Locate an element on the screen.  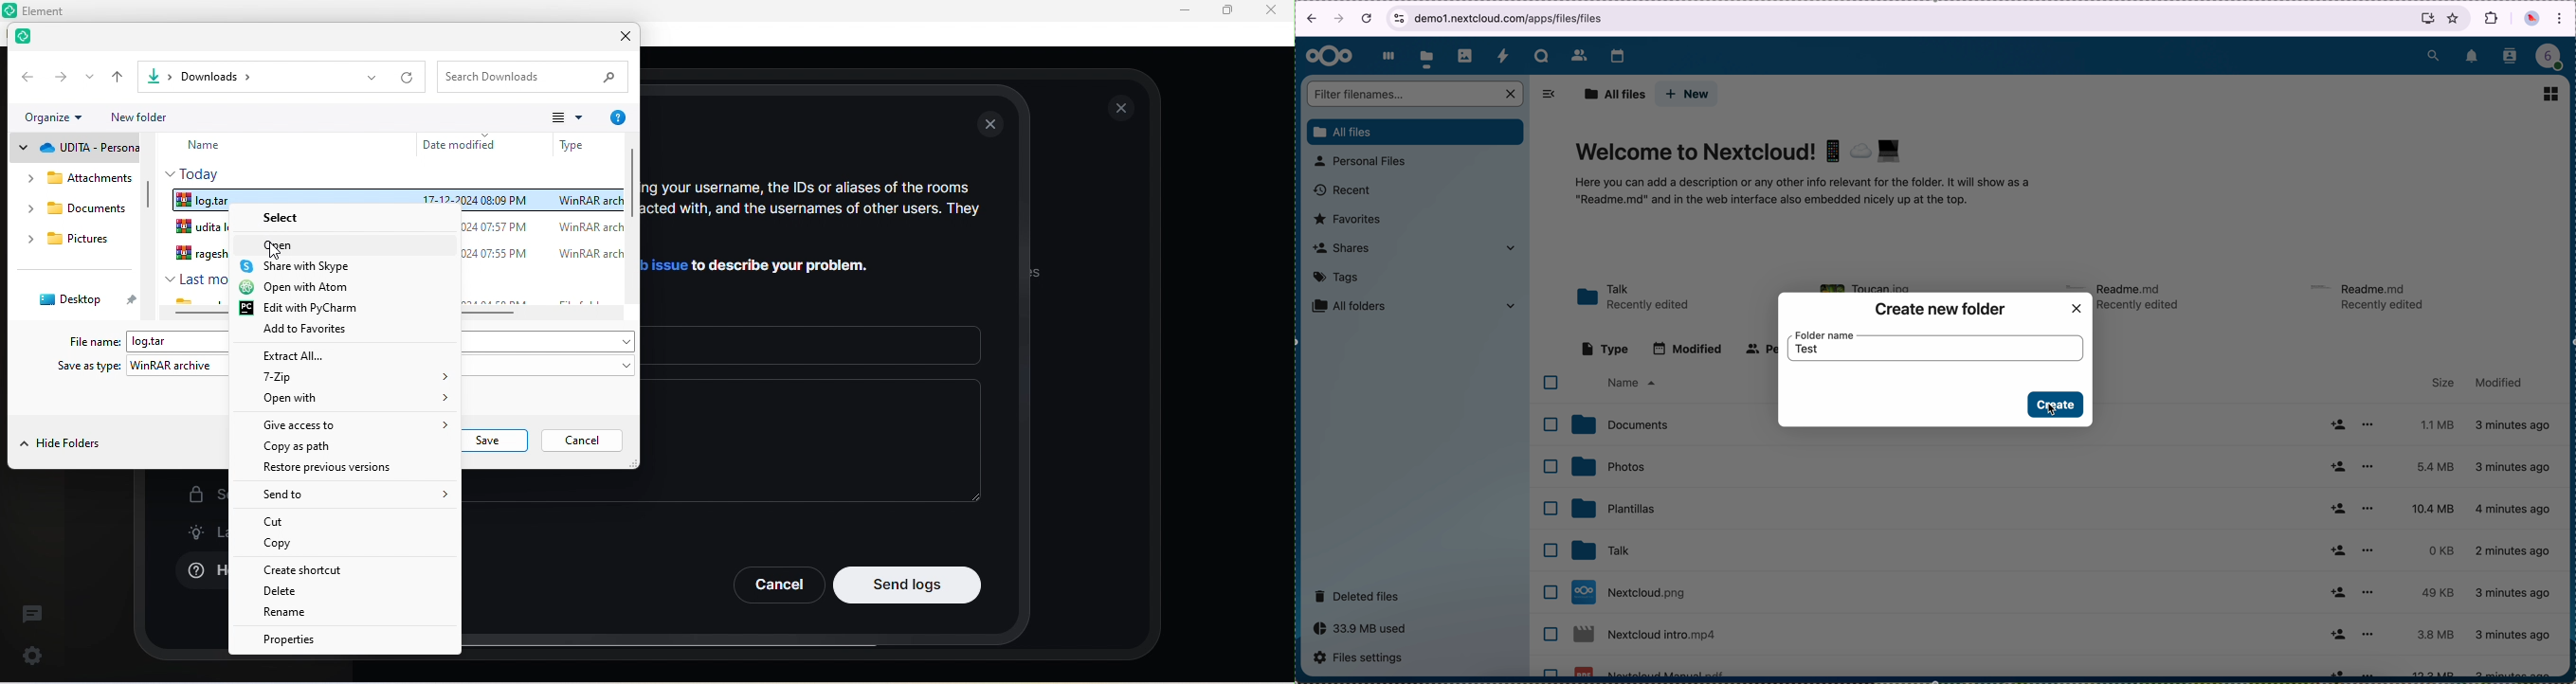
Nextcloud file is located at coordinates (1646, 637).